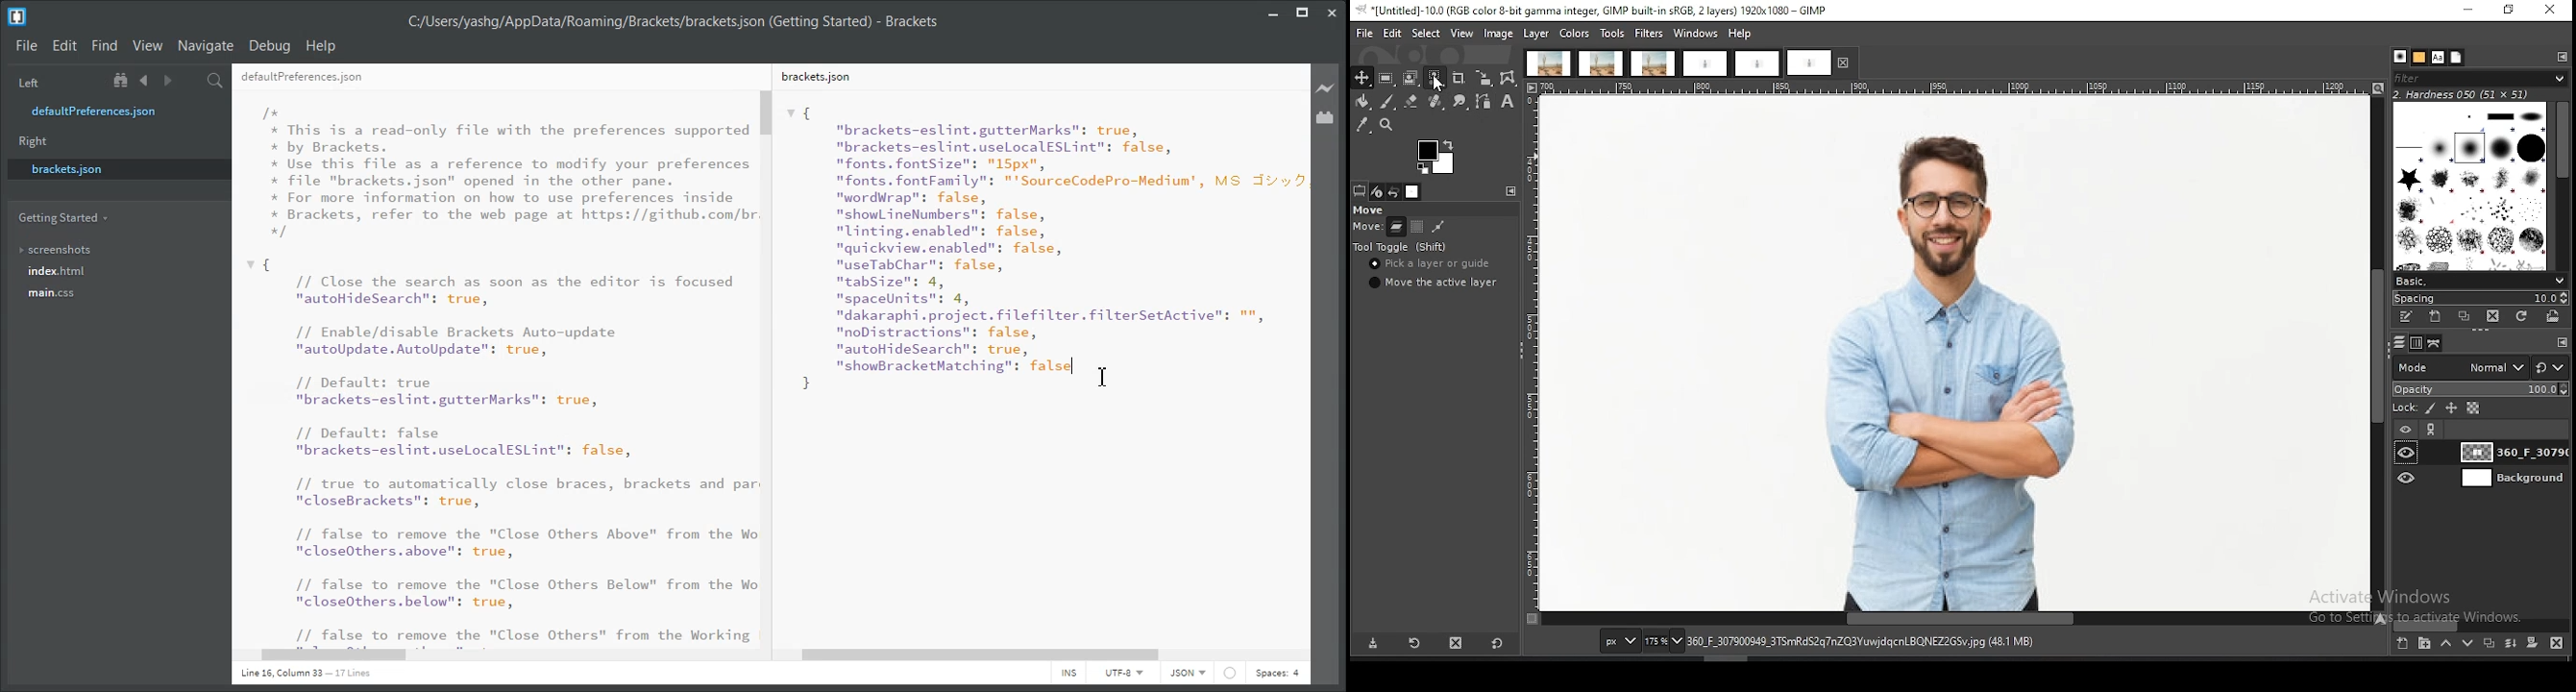  What do you see at coordinates (1411, 101) in the screenshot?
I see `eraser tool` at bounding box center [1411, 101].